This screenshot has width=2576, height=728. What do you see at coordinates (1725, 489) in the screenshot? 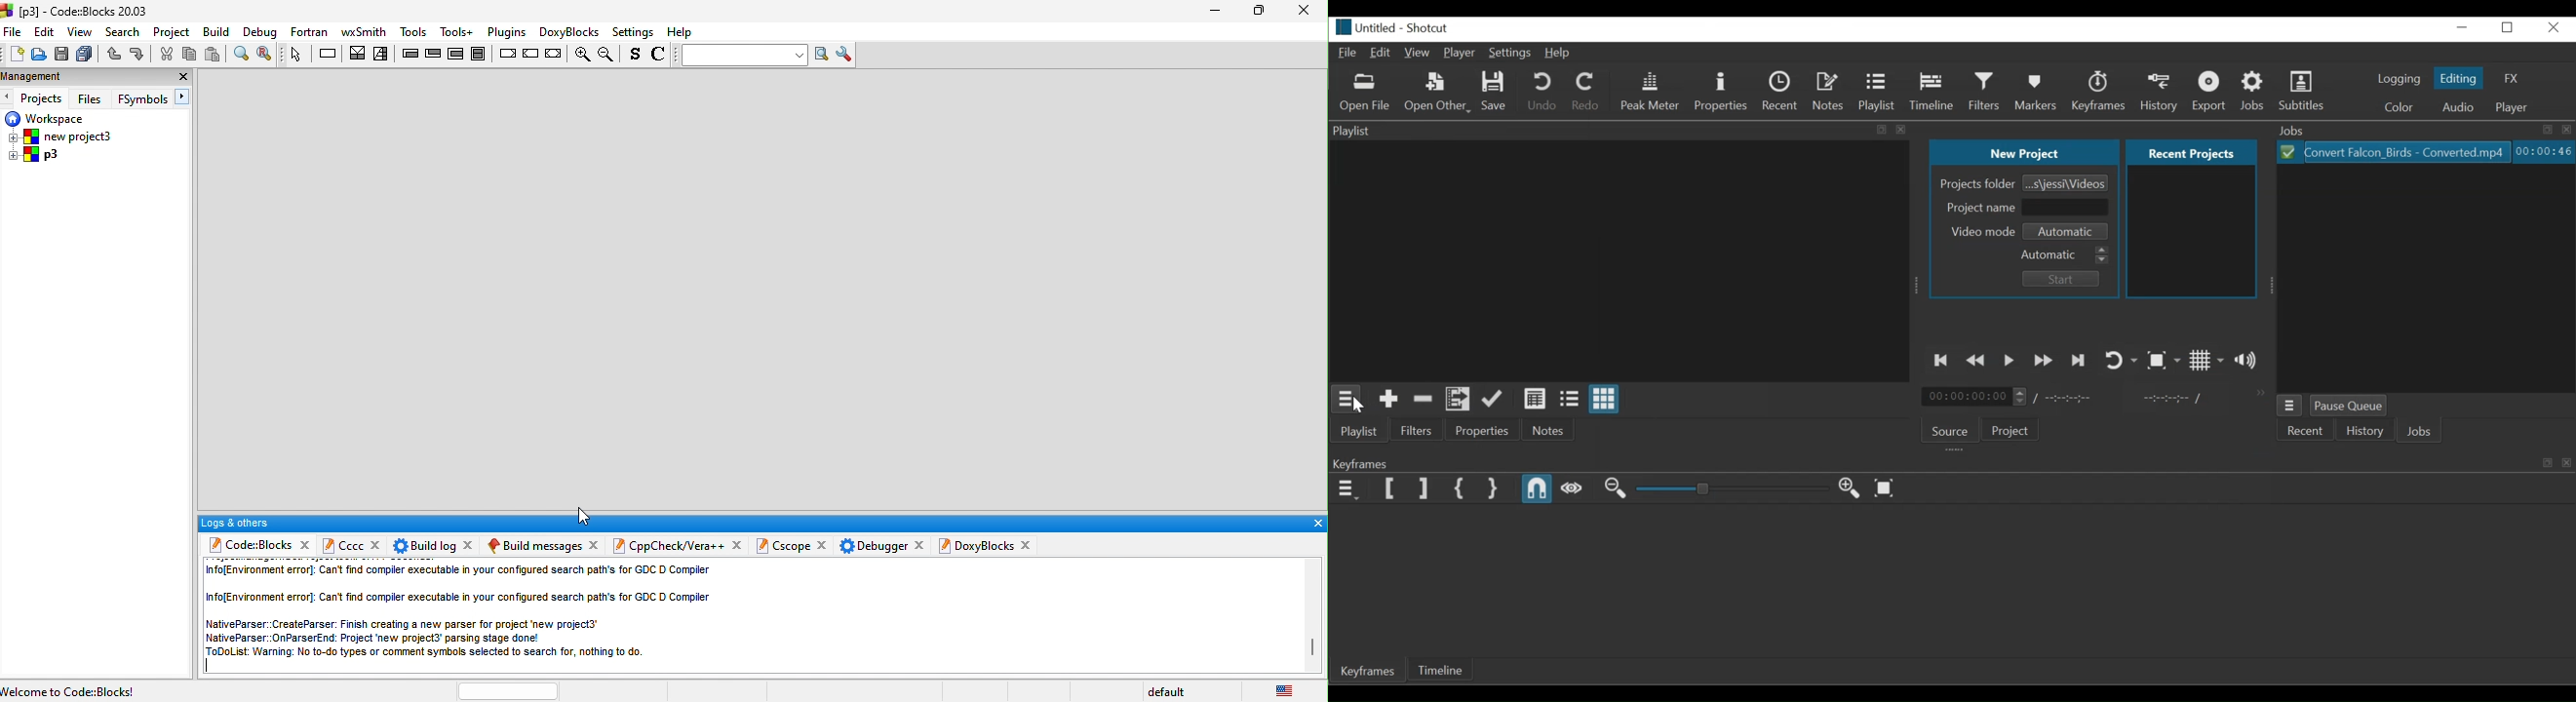
I see `Adjust Zoom Keyframe` at bounding box center [1725, 489].